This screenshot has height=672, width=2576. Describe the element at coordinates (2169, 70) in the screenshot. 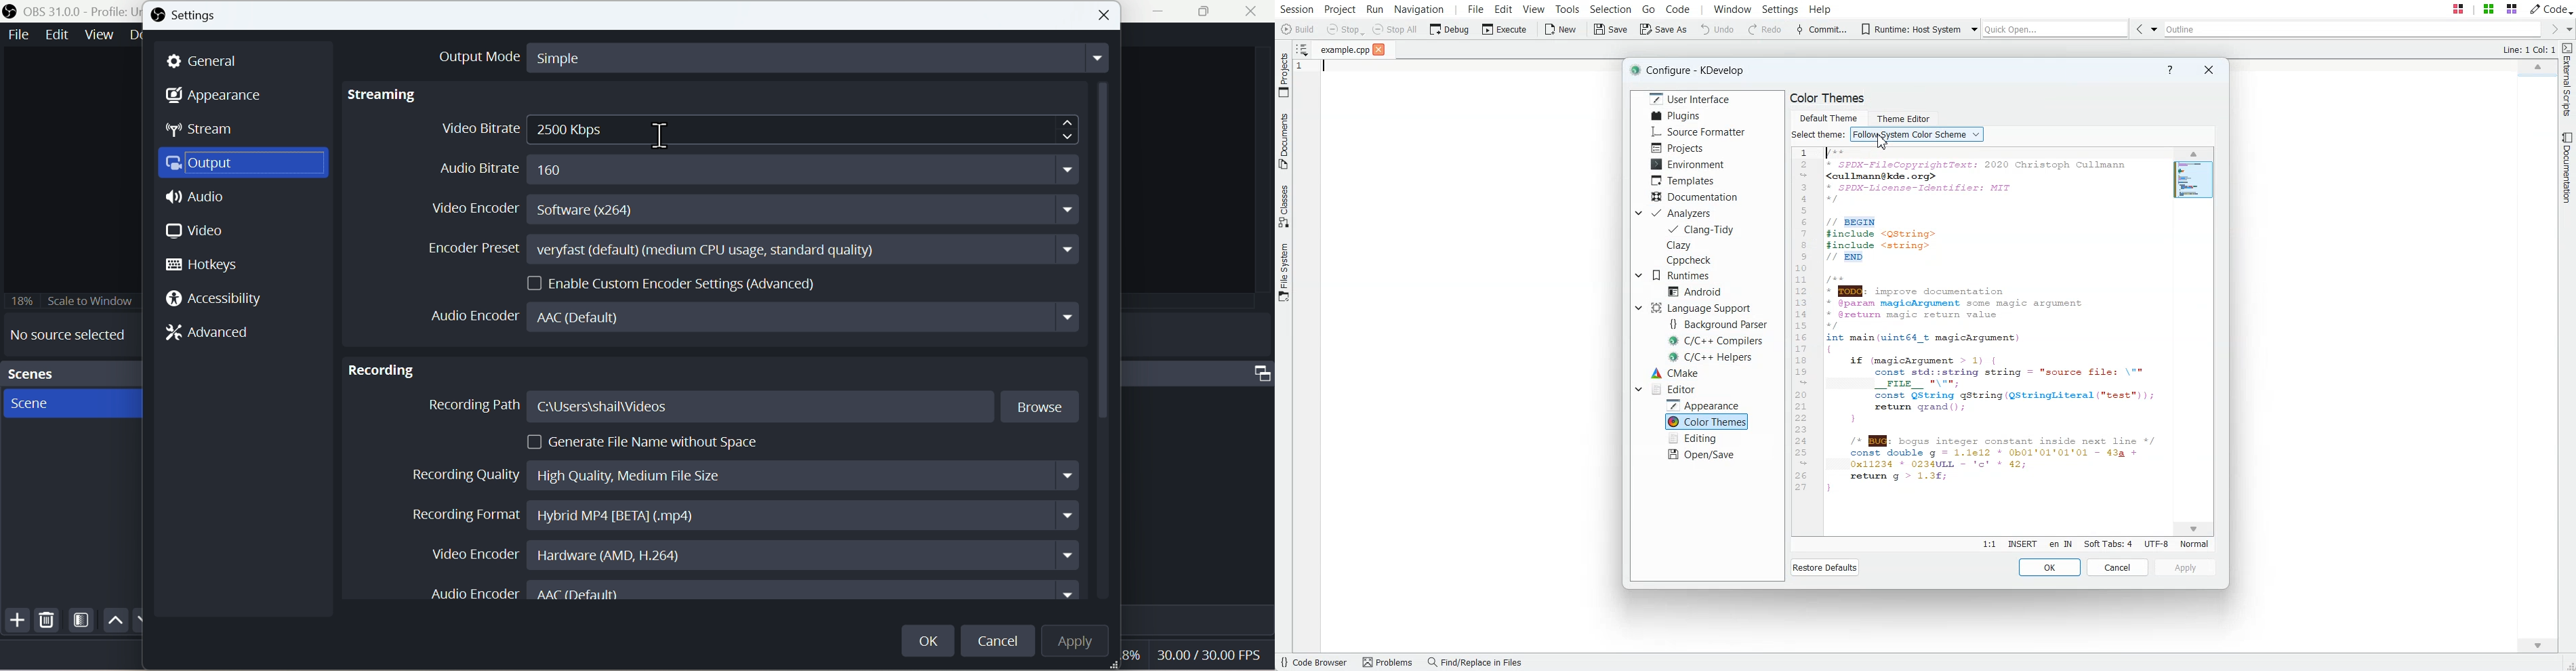

I see `Help` at that location.